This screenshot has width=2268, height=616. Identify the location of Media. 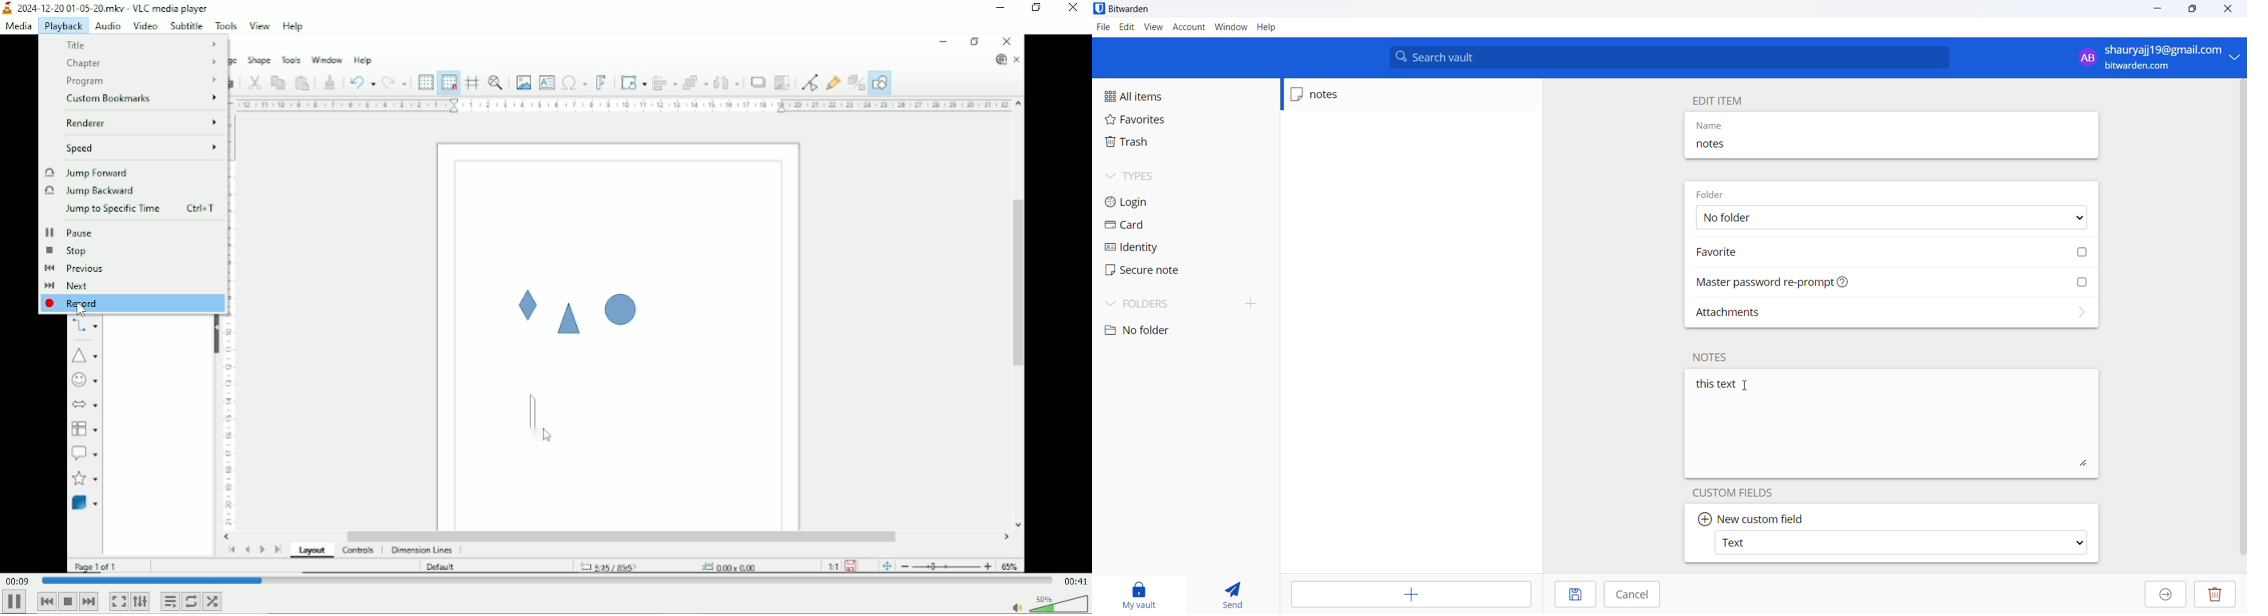
(18, 27).